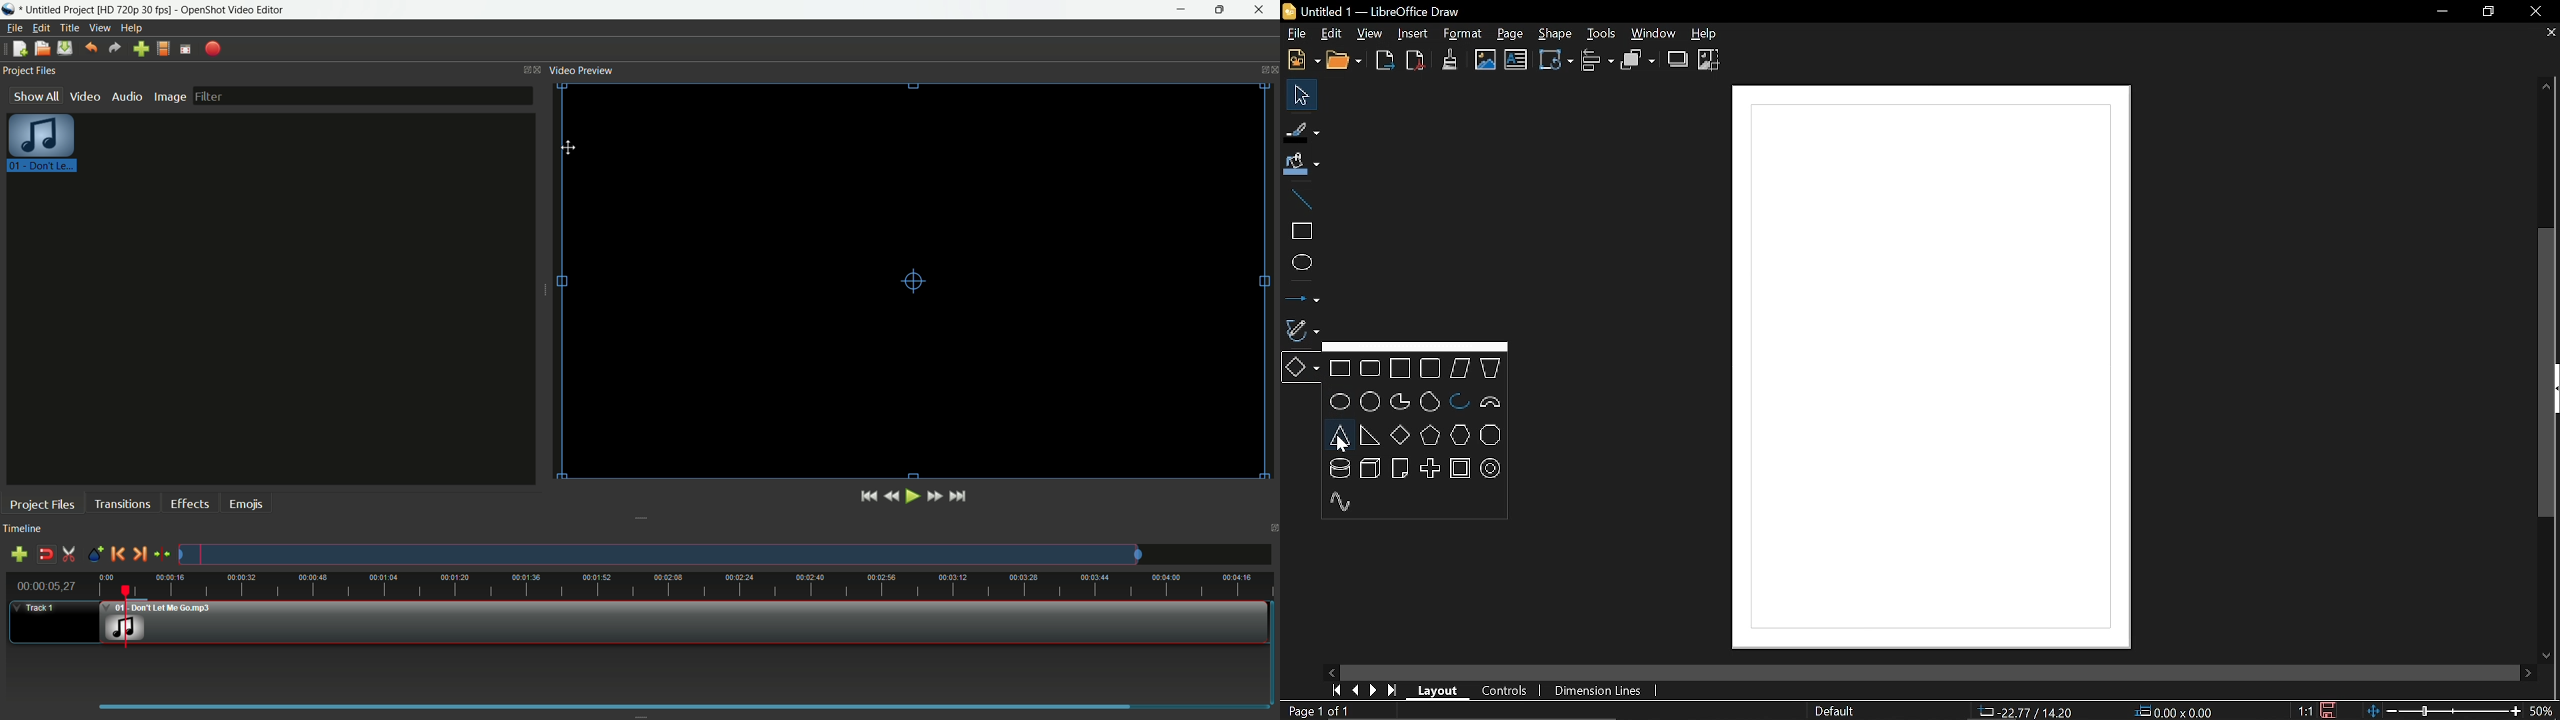 This screenshot has width=2576, height=728. I want to click on play or pause;, so click(914, 497).